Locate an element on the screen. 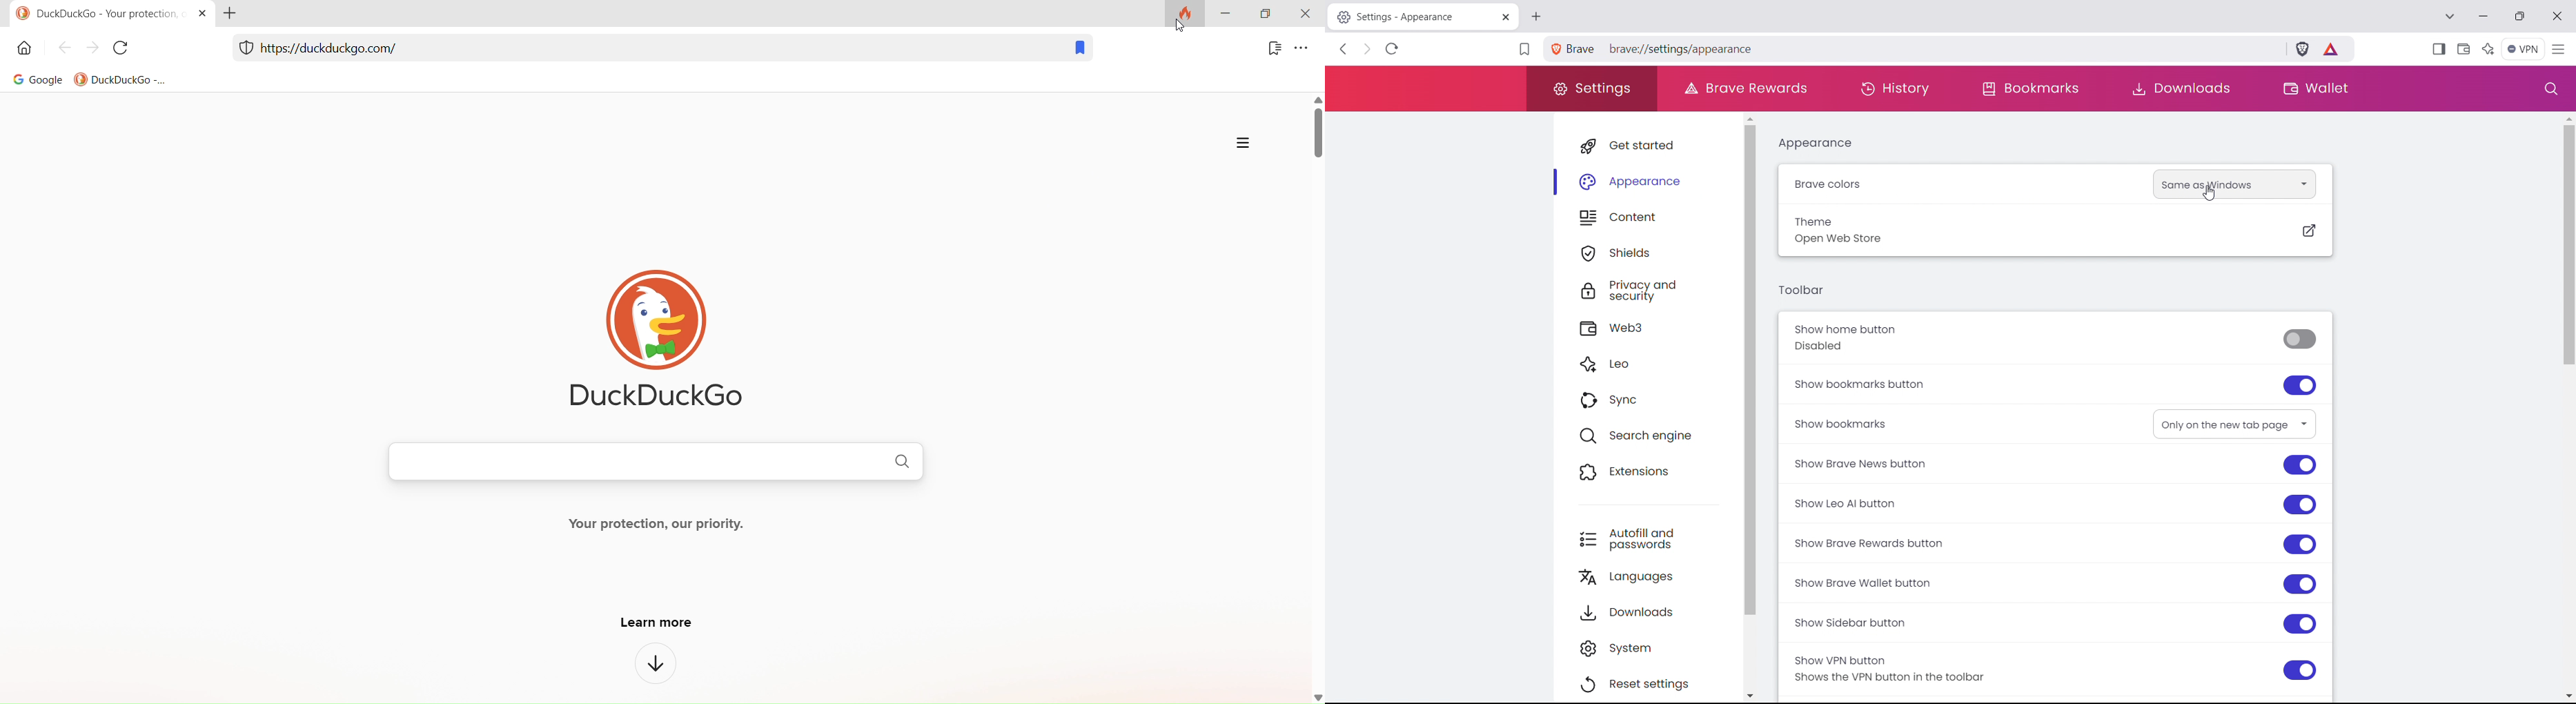 This screenshot has width=2576, height=728. show bookmarks button is located at coordinates (2057, 382).